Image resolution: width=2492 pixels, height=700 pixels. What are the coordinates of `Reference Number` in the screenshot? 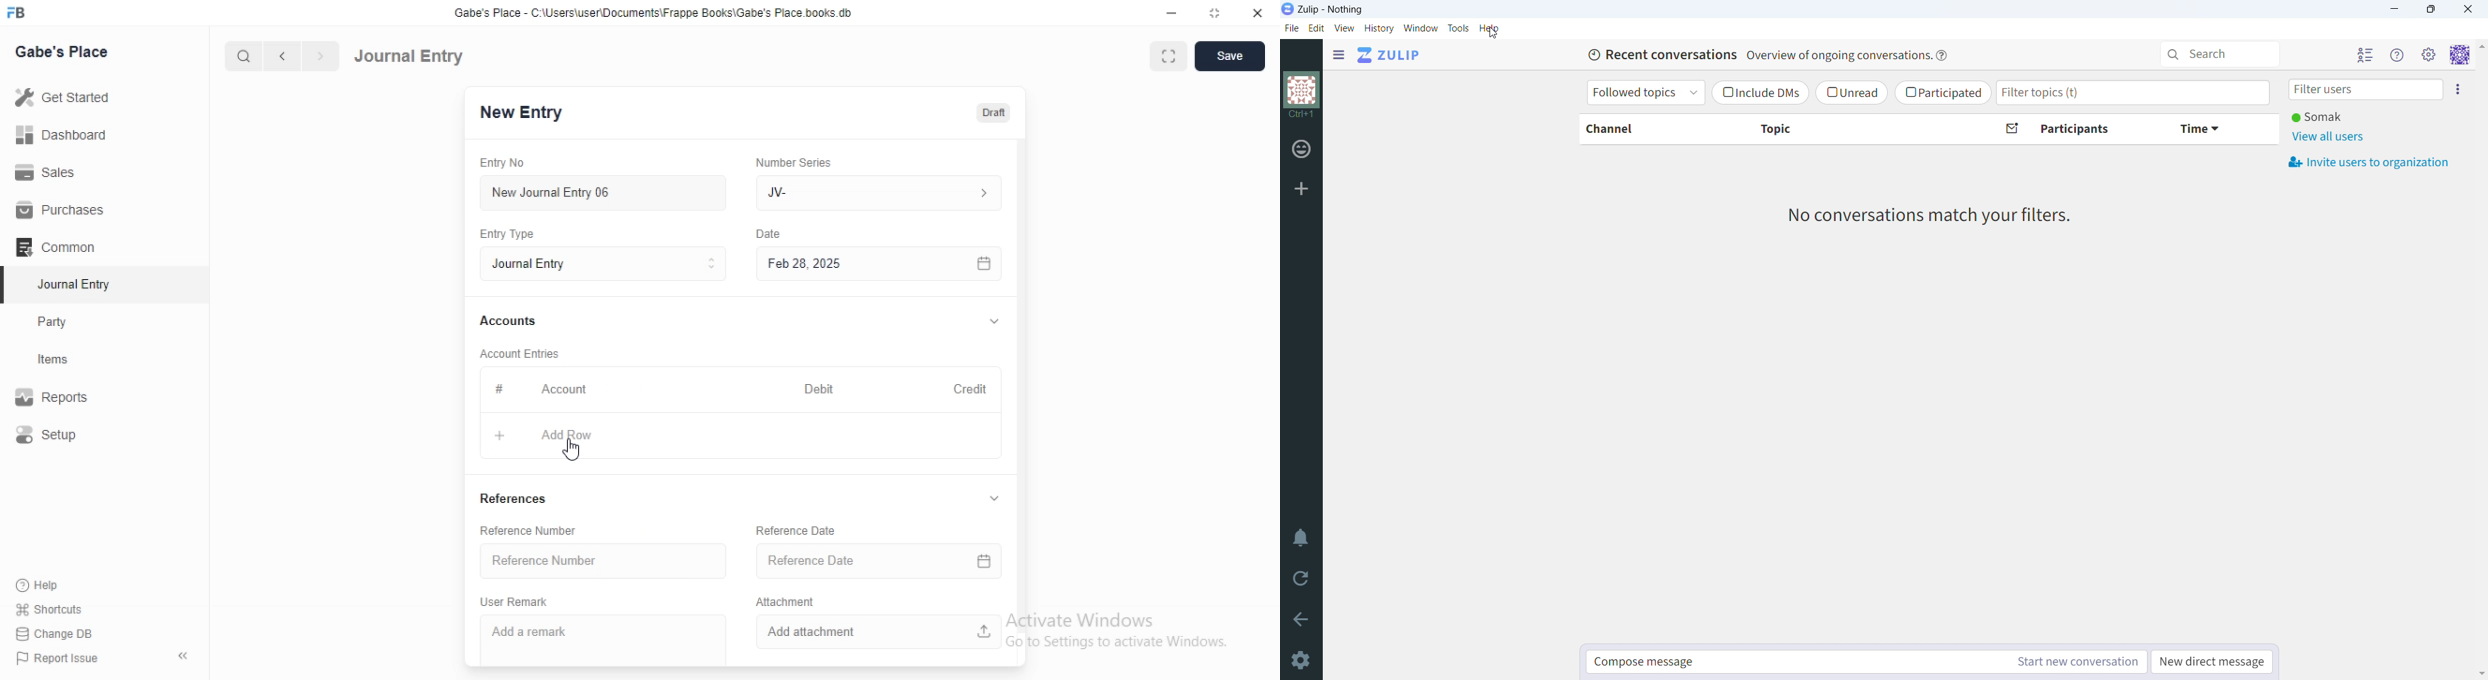 It's located at (543, 531).